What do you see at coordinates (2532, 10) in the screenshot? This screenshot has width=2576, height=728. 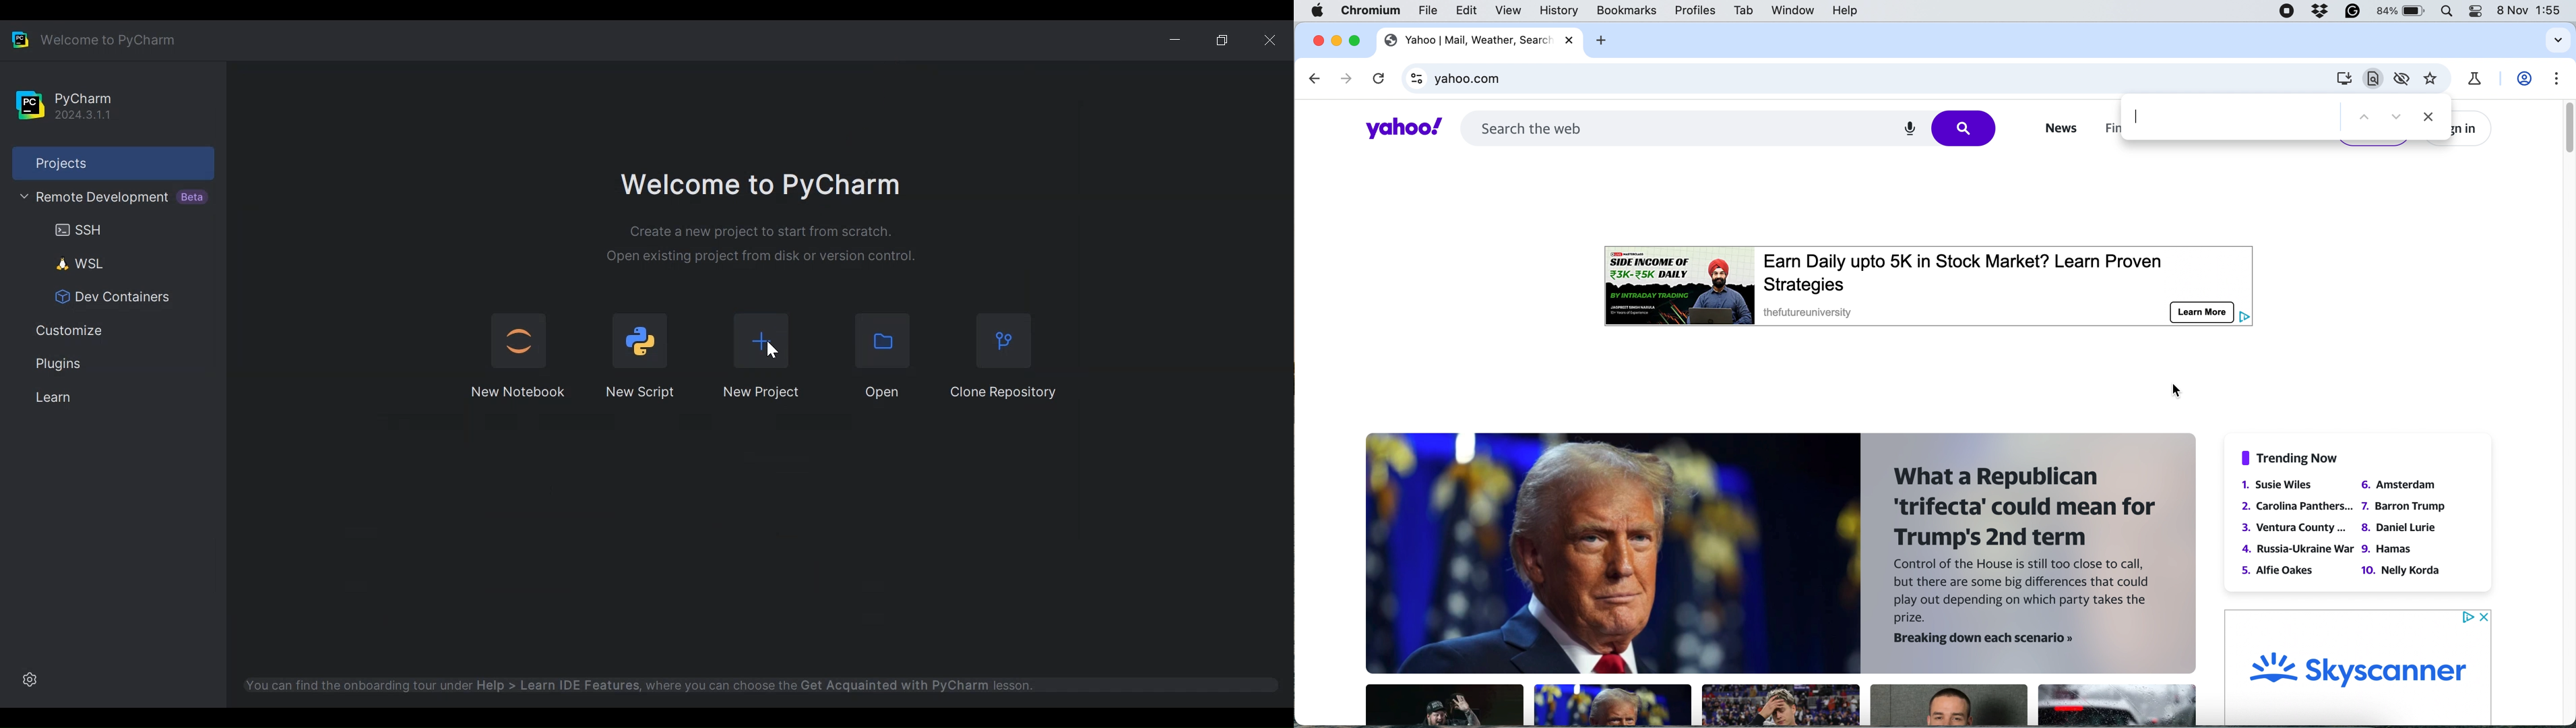 I see `date and time` at bounding box center [2532, 10].